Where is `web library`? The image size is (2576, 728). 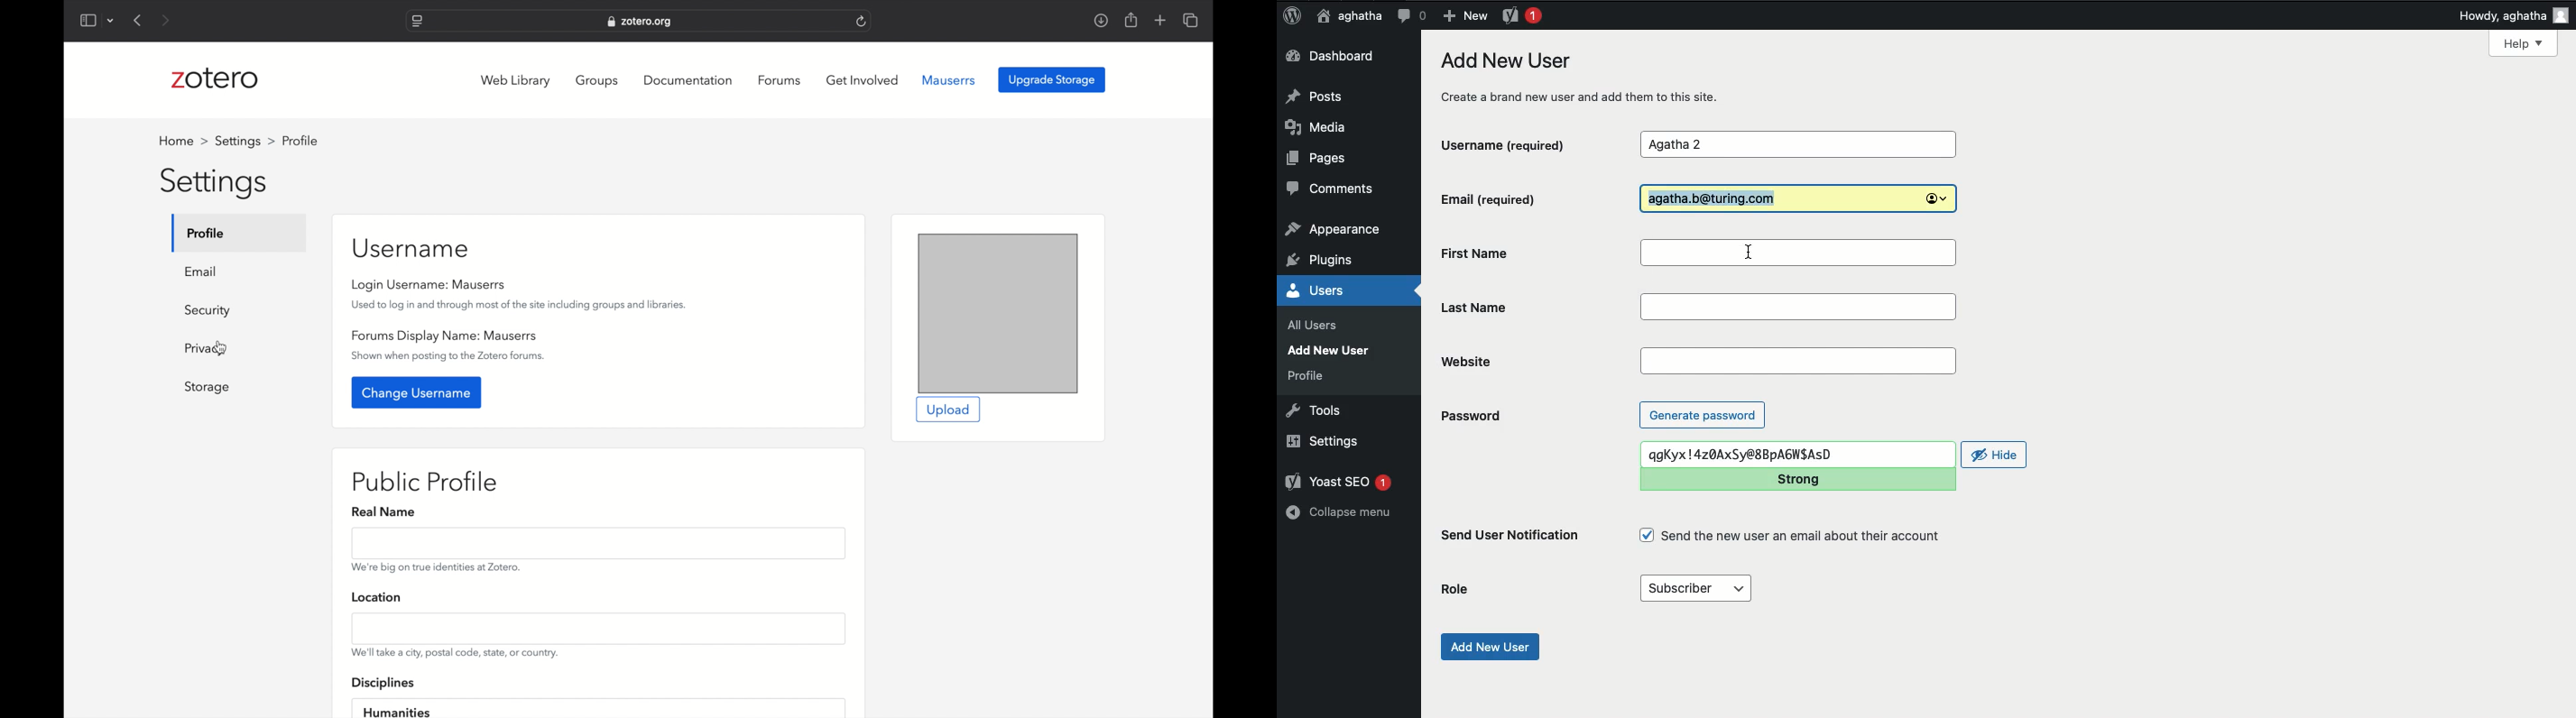
web library is located at coordinates (516, 81).